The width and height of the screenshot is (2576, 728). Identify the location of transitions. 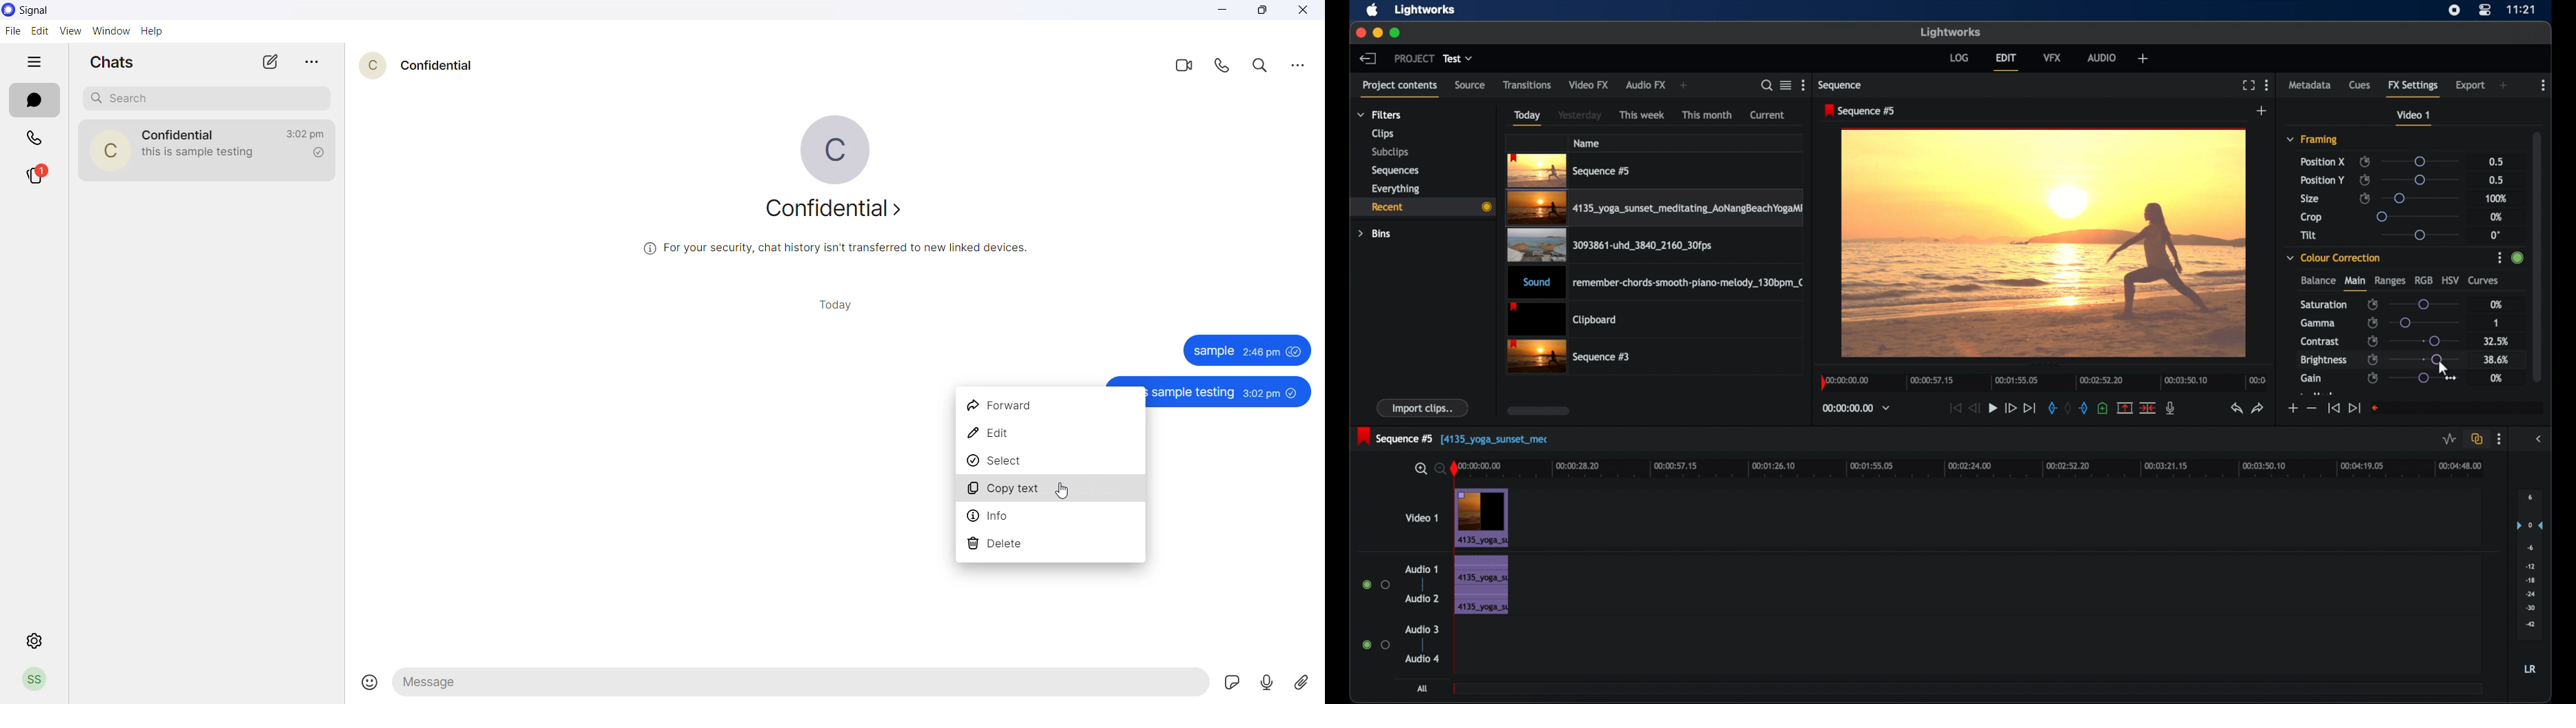
(1528, 85).